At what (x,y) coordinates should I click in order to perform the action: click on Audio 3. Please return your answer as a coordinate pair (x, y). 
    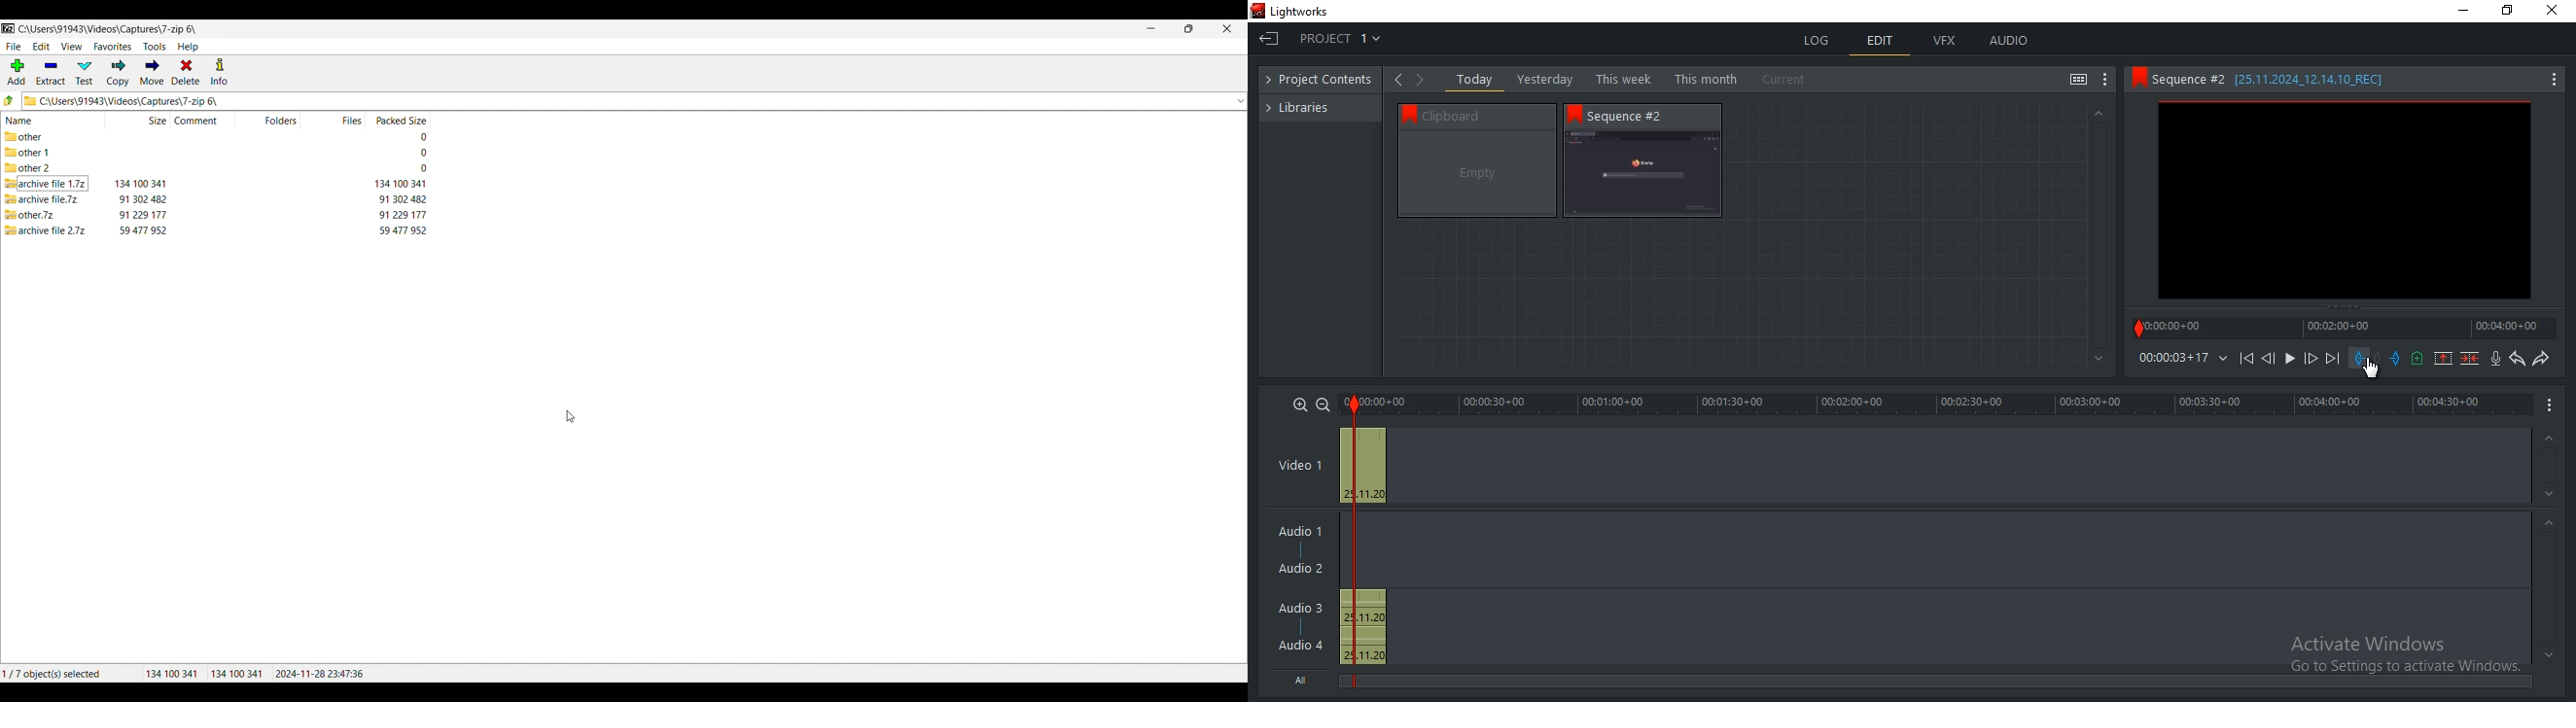
    Looking at the image, I should click on (1307, 608).